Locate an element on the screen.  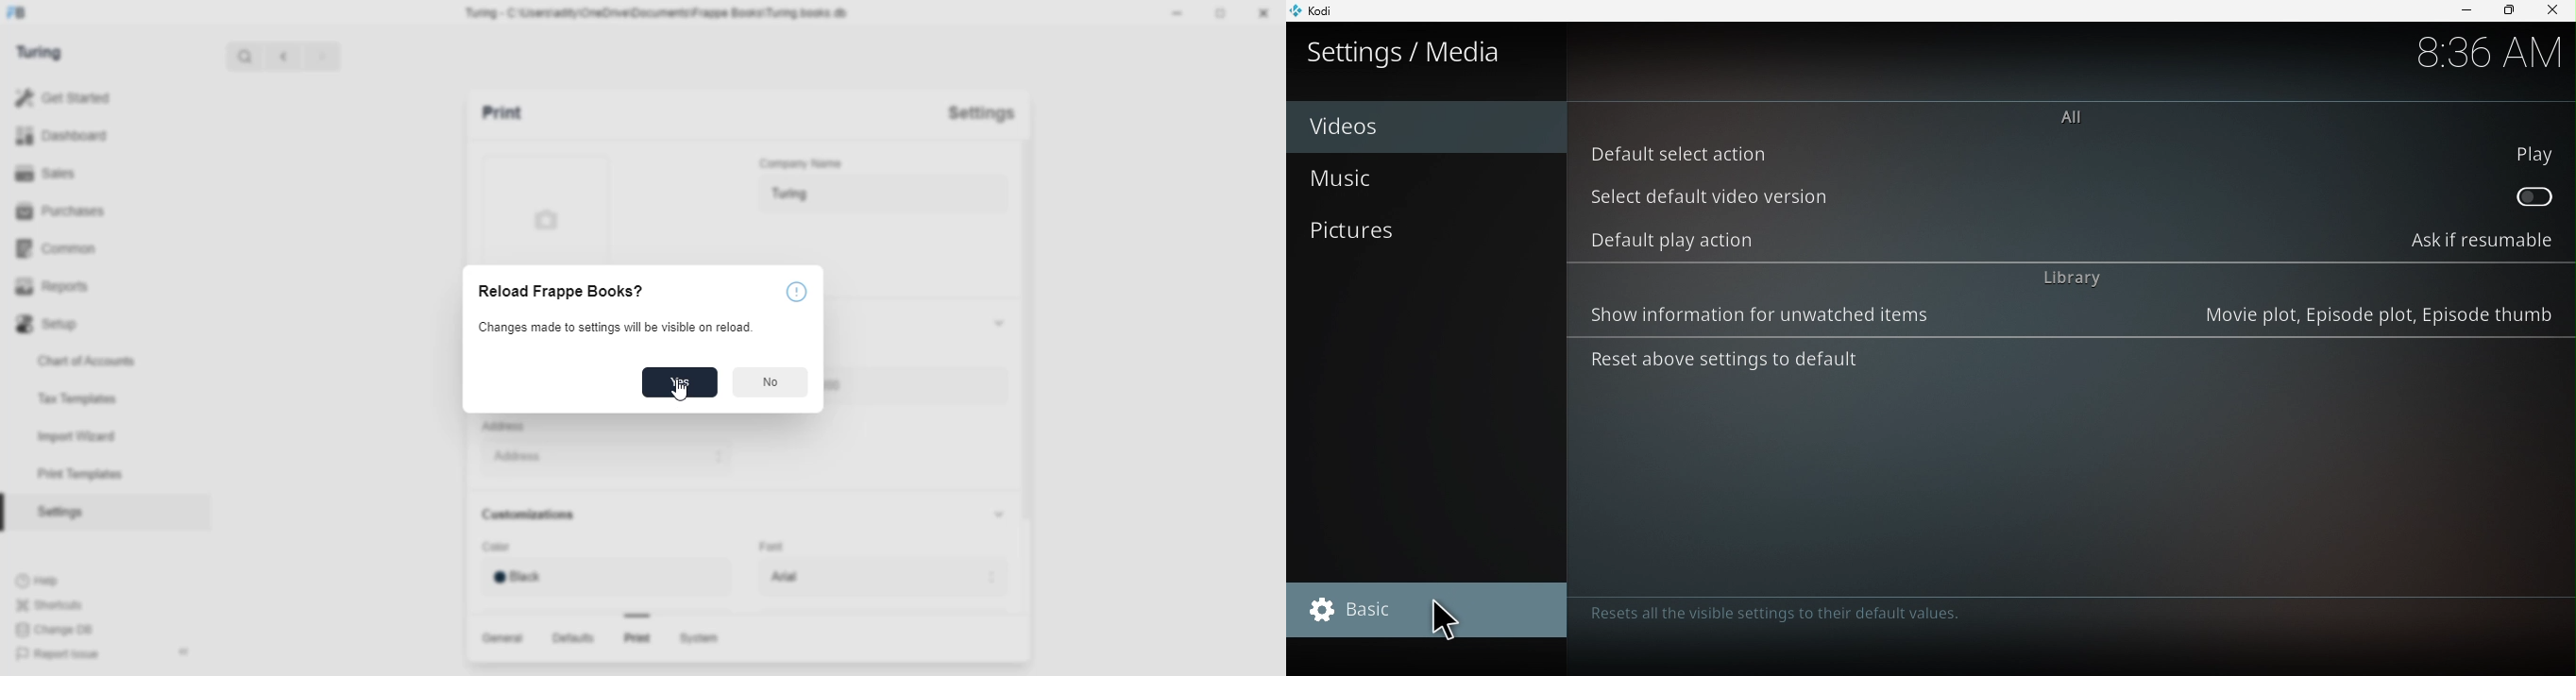
collapse is located at coordinates (186, 649).